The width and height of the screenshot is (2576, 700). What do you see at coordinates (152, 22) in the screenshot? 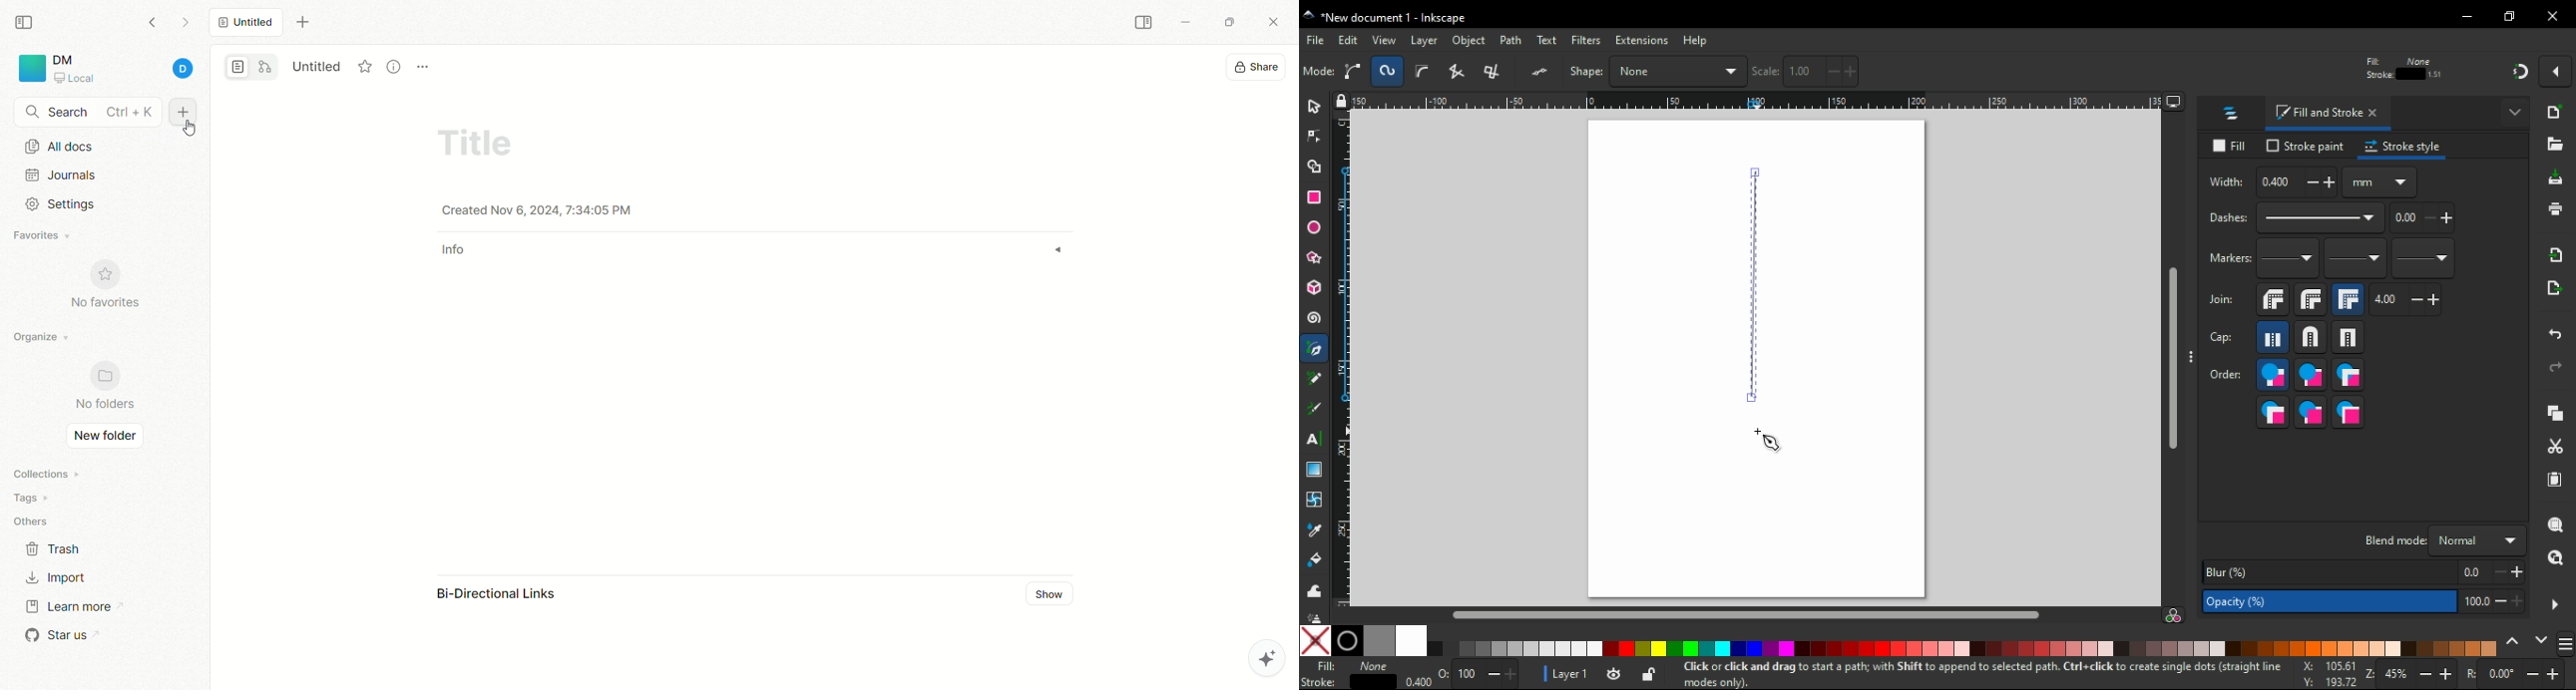
I see `go backward` at bounding box center [152, 22].